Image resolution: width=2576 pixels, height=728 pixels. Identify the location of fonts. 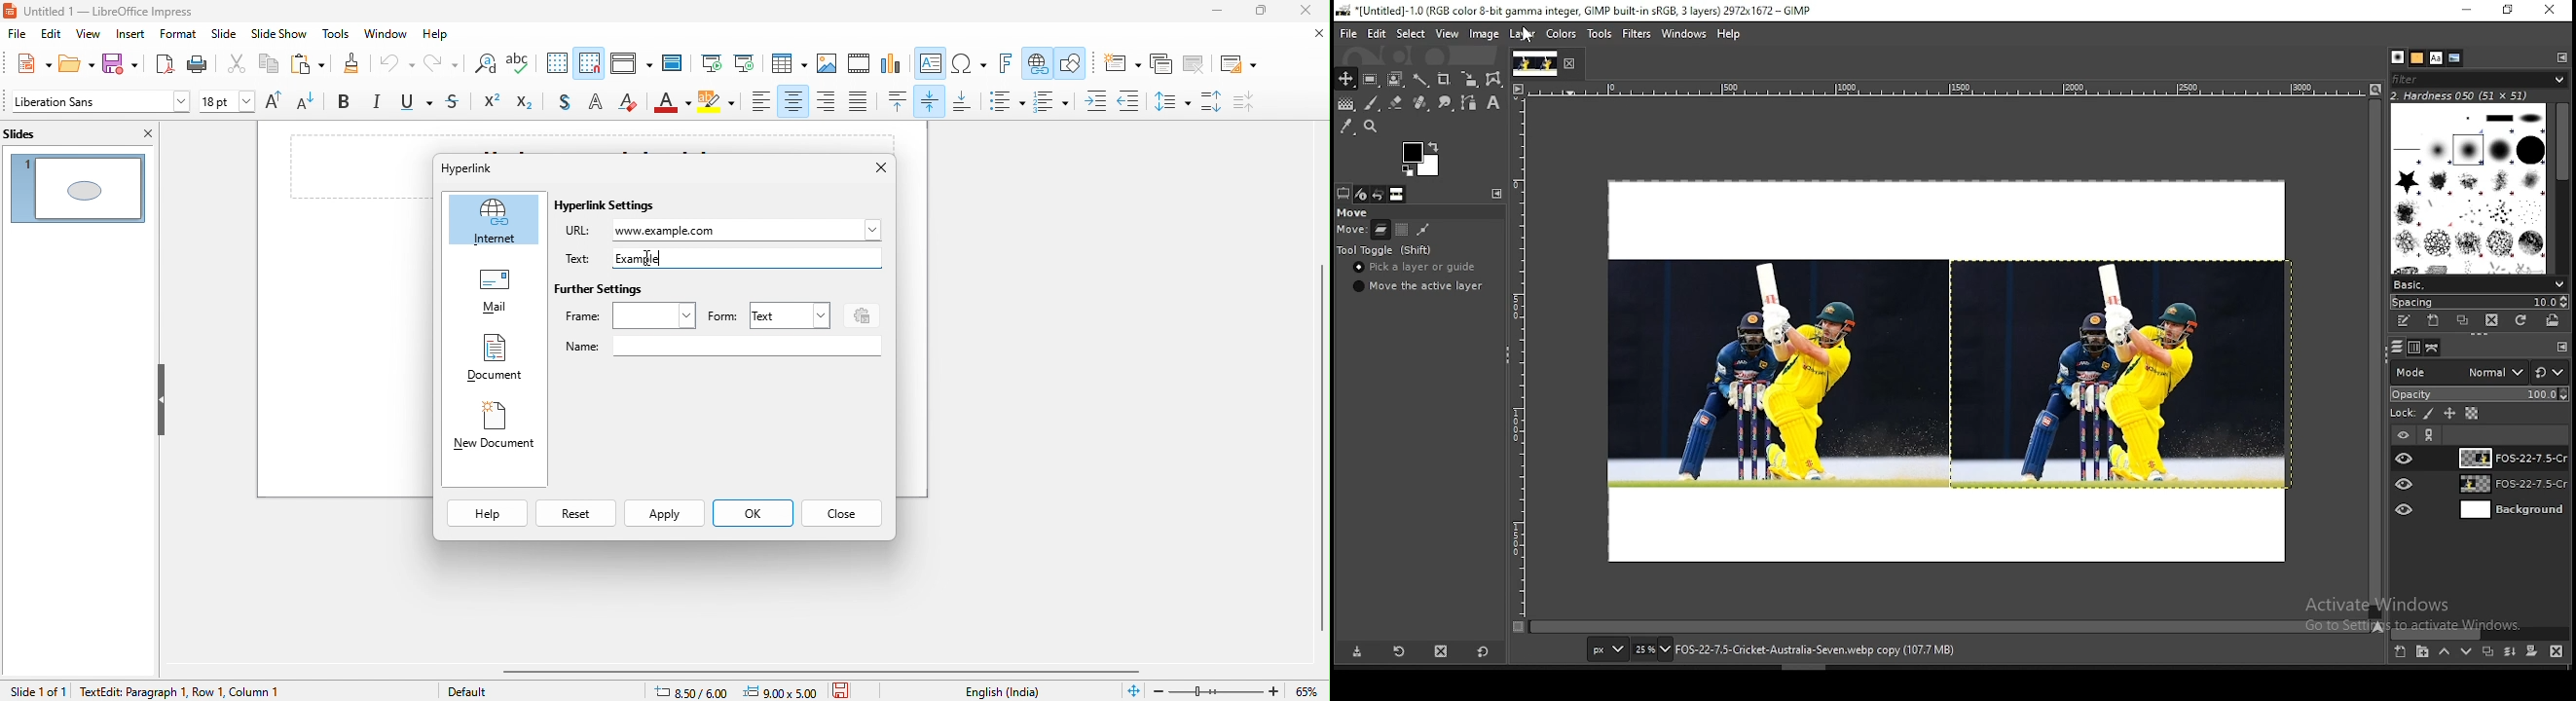
(2437, 57).